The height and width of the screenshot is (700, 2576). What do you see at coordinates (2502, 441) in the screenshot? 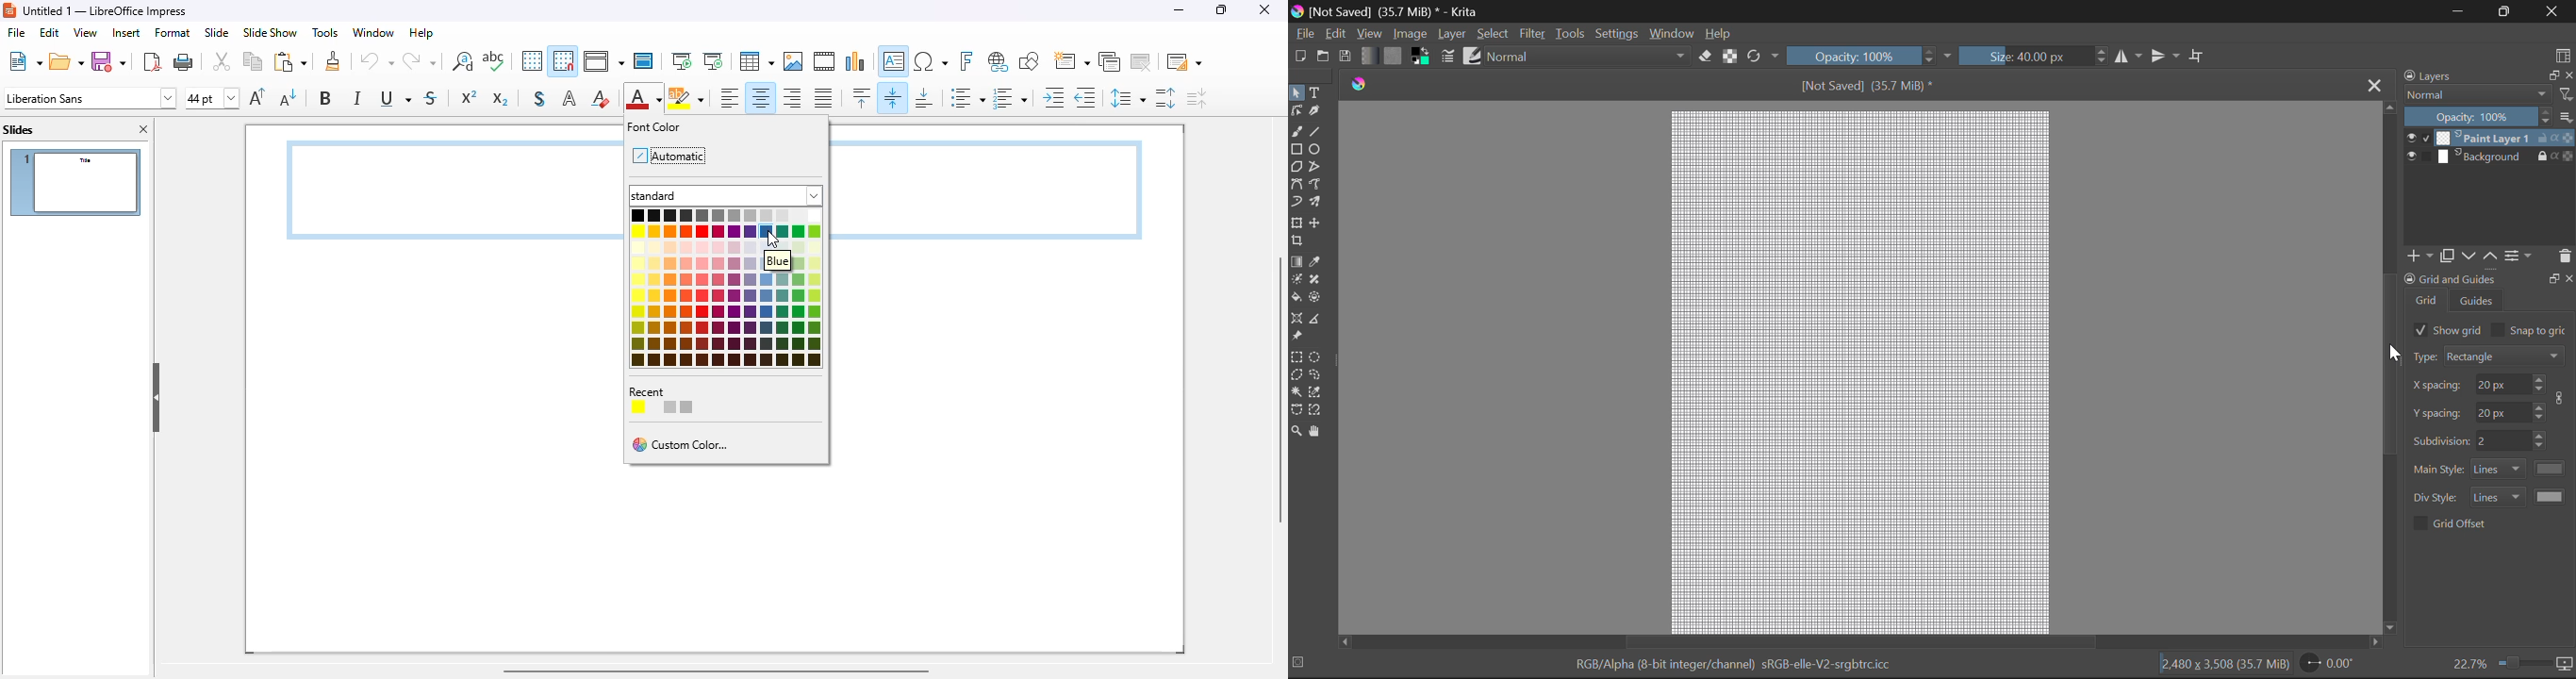
I see `sub division` at bounding box center [2502, 441].